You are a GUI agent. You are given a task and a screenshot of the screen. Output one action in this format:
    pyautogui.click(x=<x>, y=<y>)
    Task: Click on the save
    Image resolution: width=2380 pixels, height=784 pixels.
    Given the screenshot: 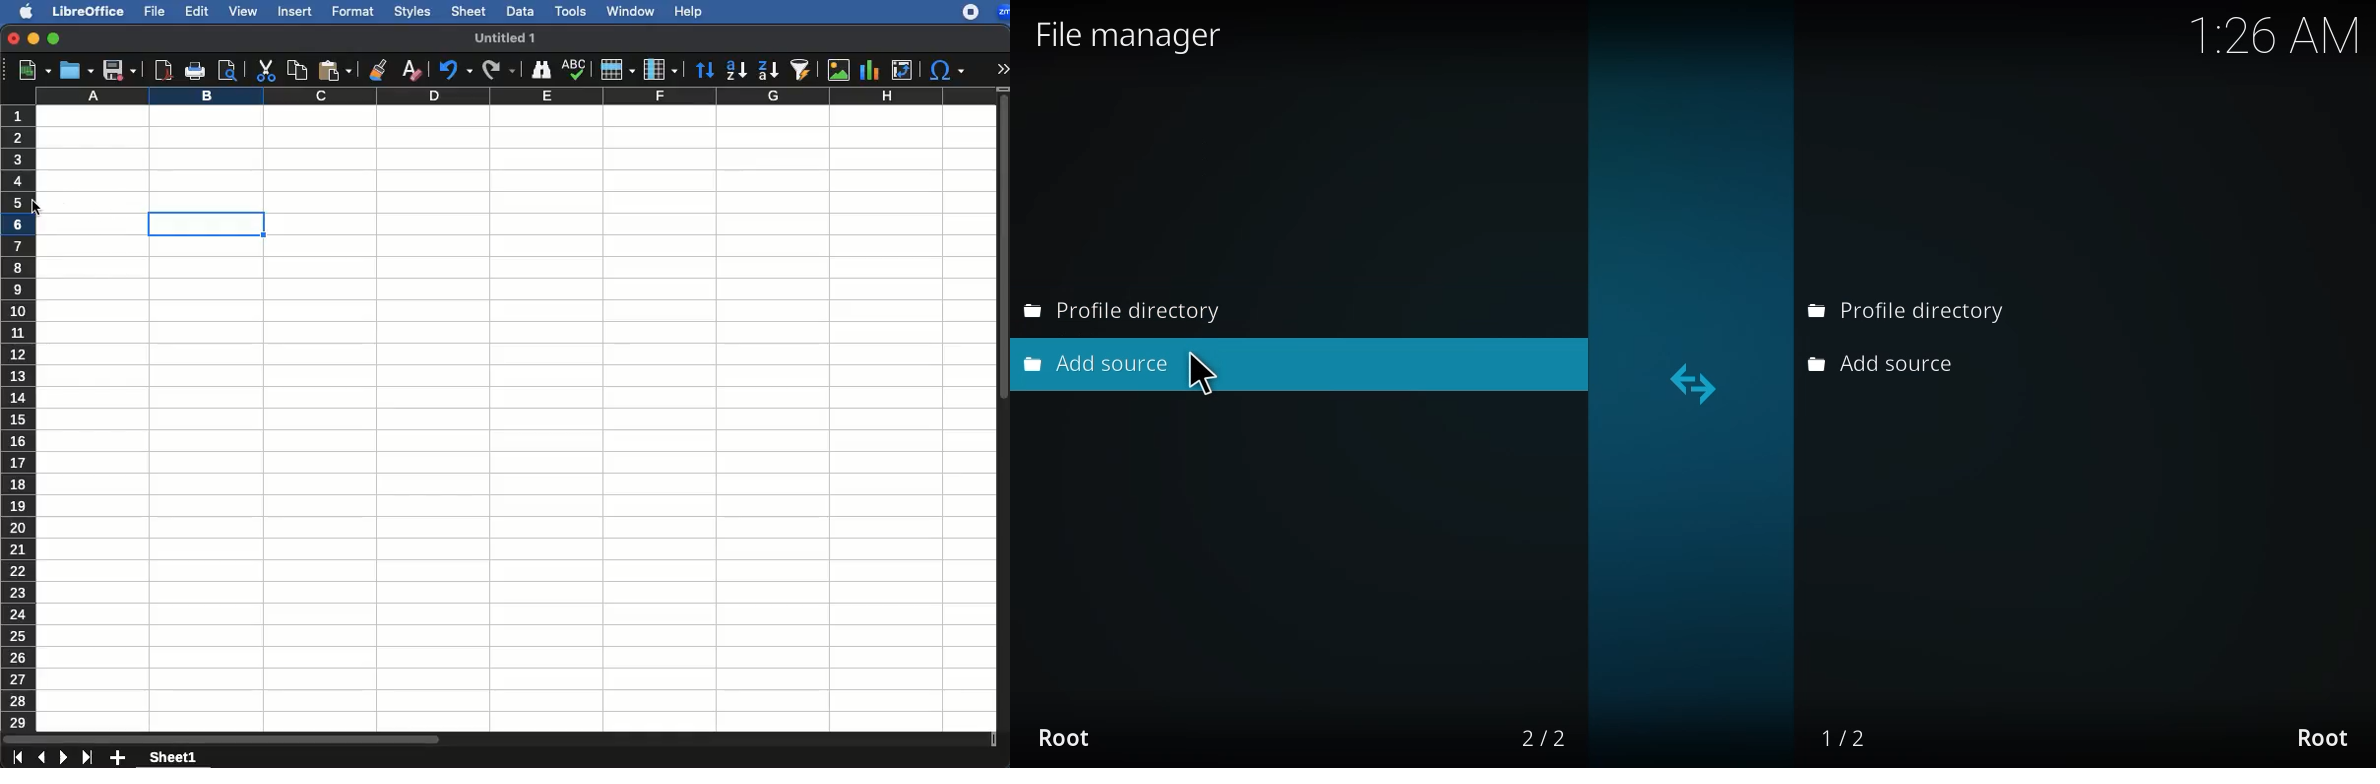 What is the action you would take?
    pyautogui.click(x=120, y=71)
    